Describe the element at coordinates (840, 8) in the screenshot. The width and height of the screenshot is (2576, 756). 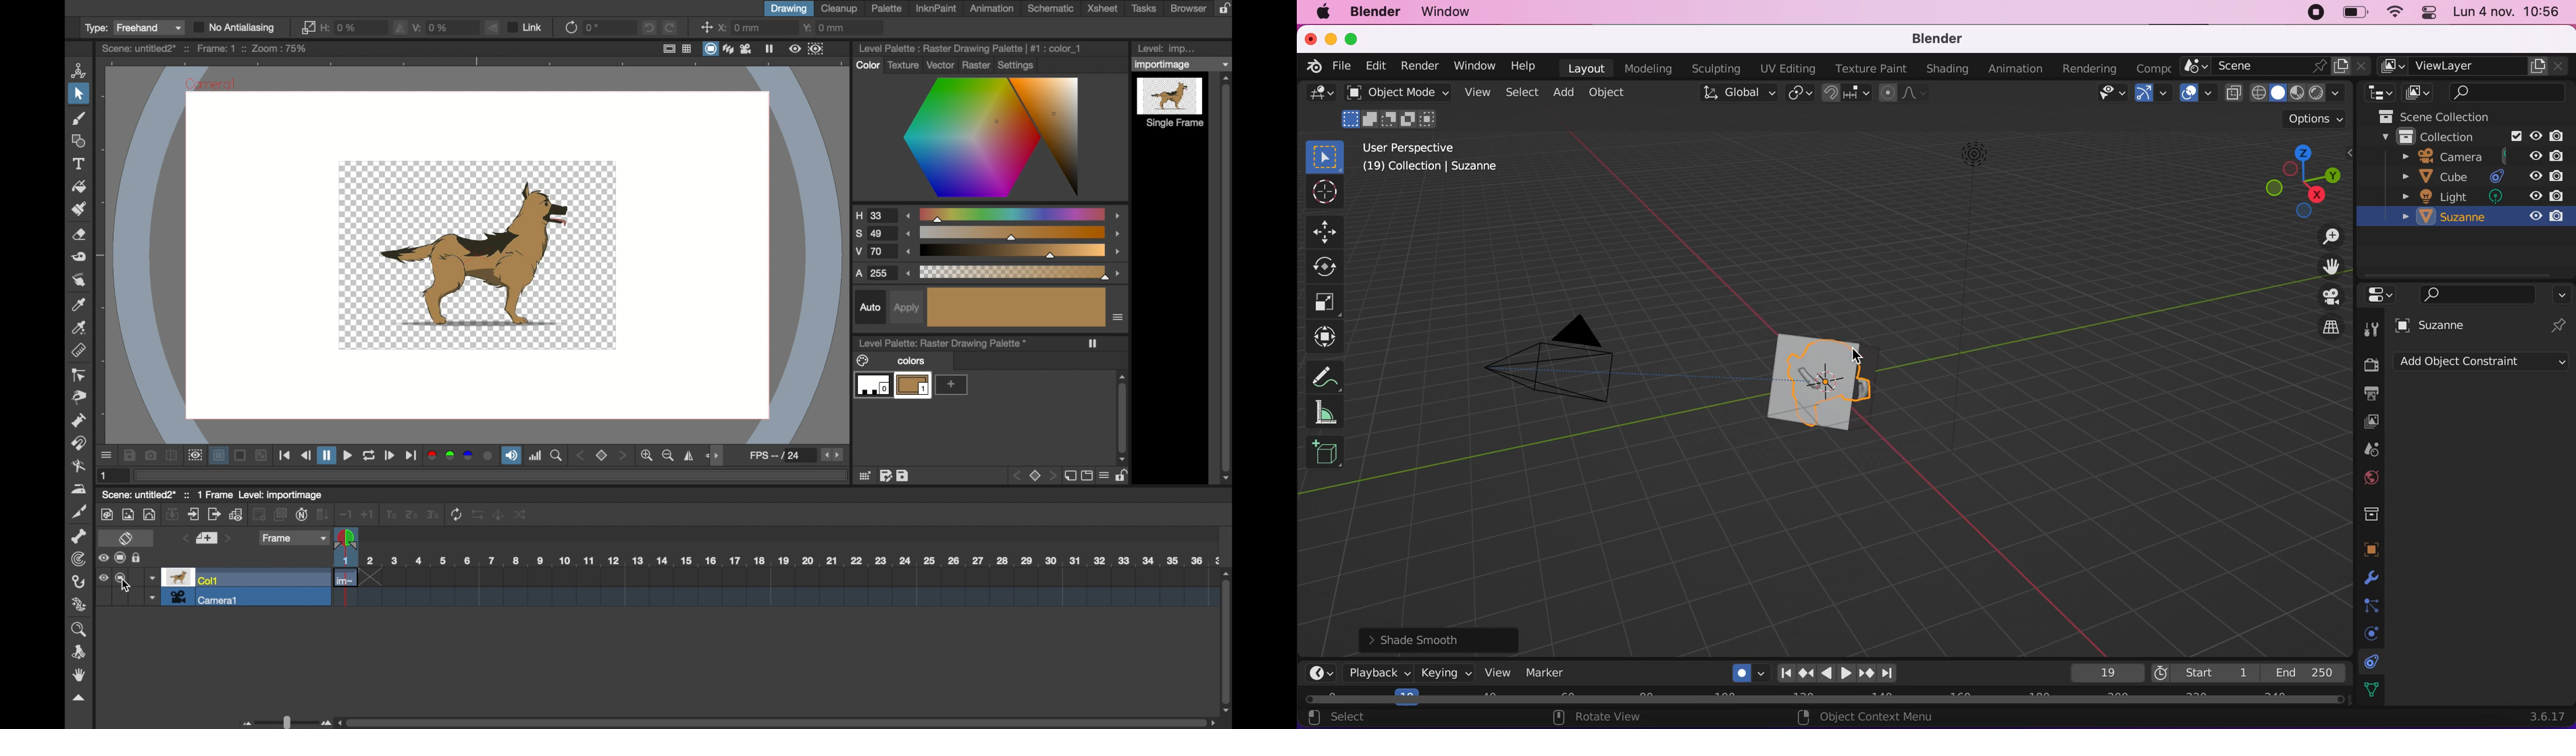
I see `cleanup` at that location.